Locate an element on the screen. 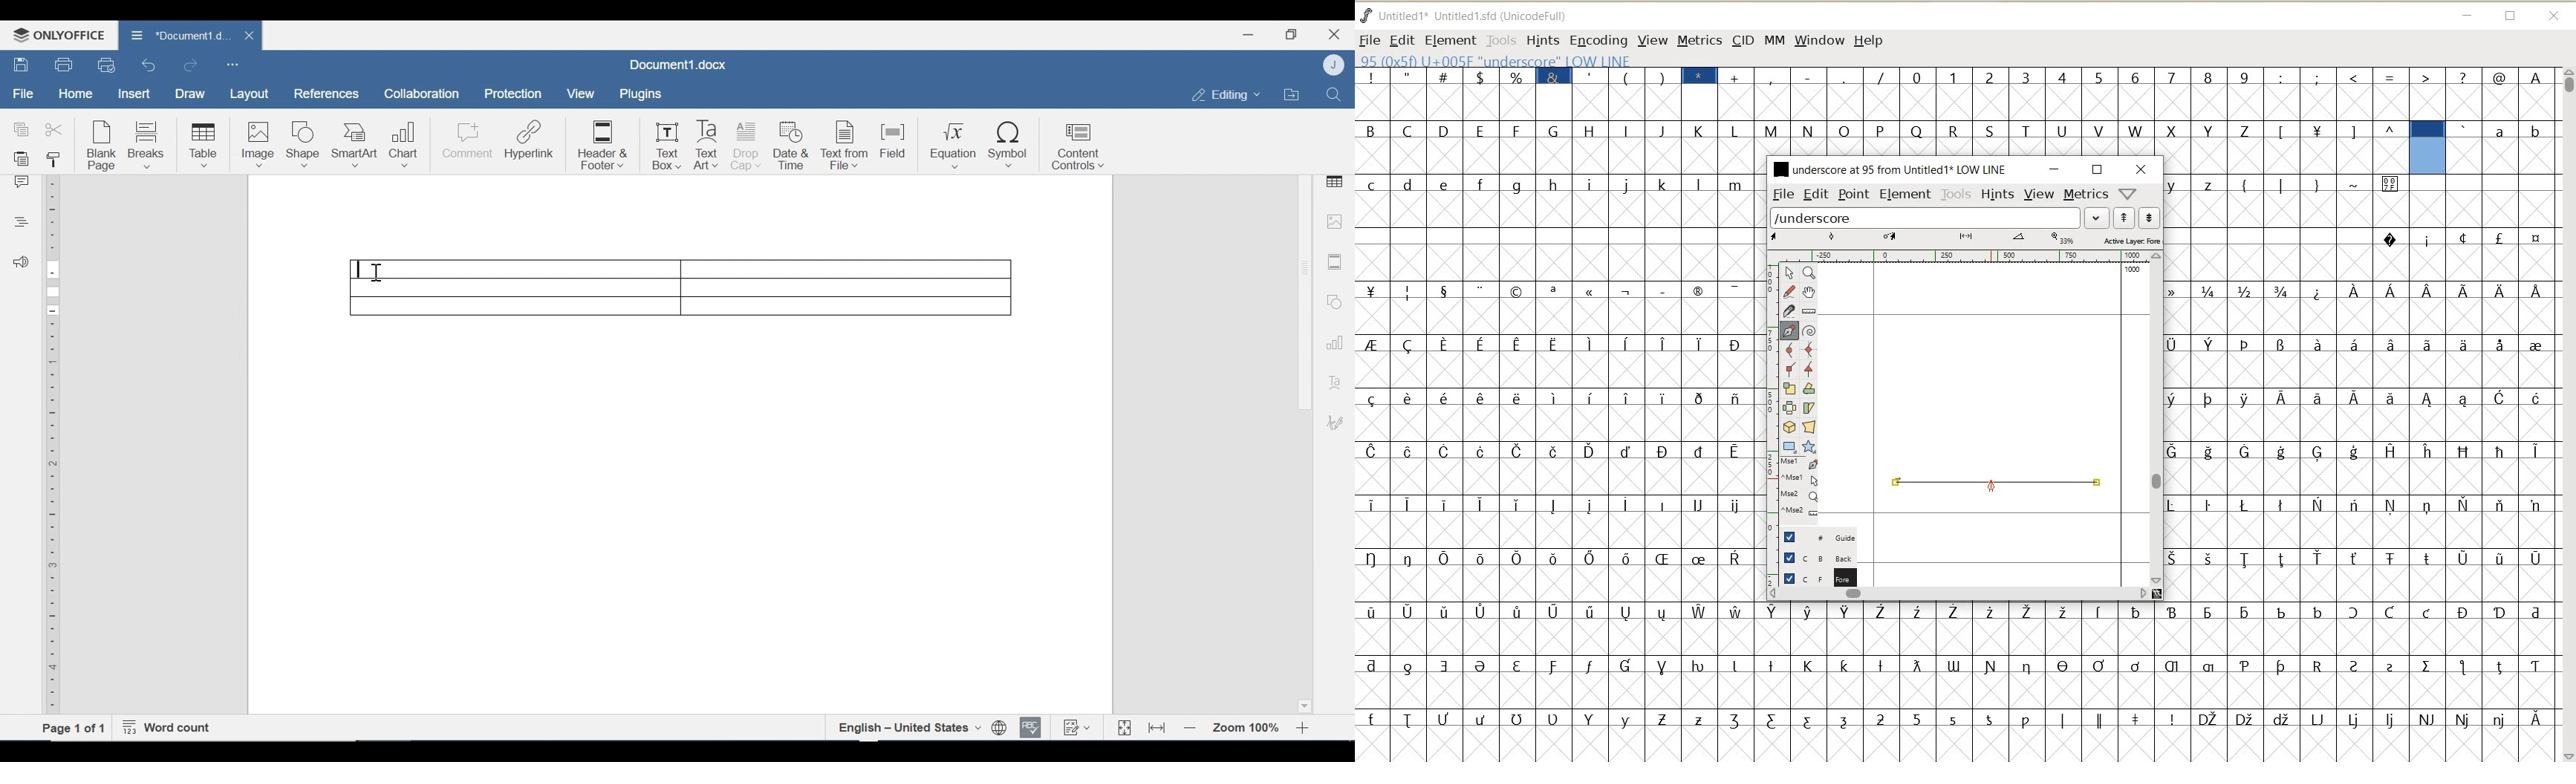  Content Control is located at coordinates (1077, 148).